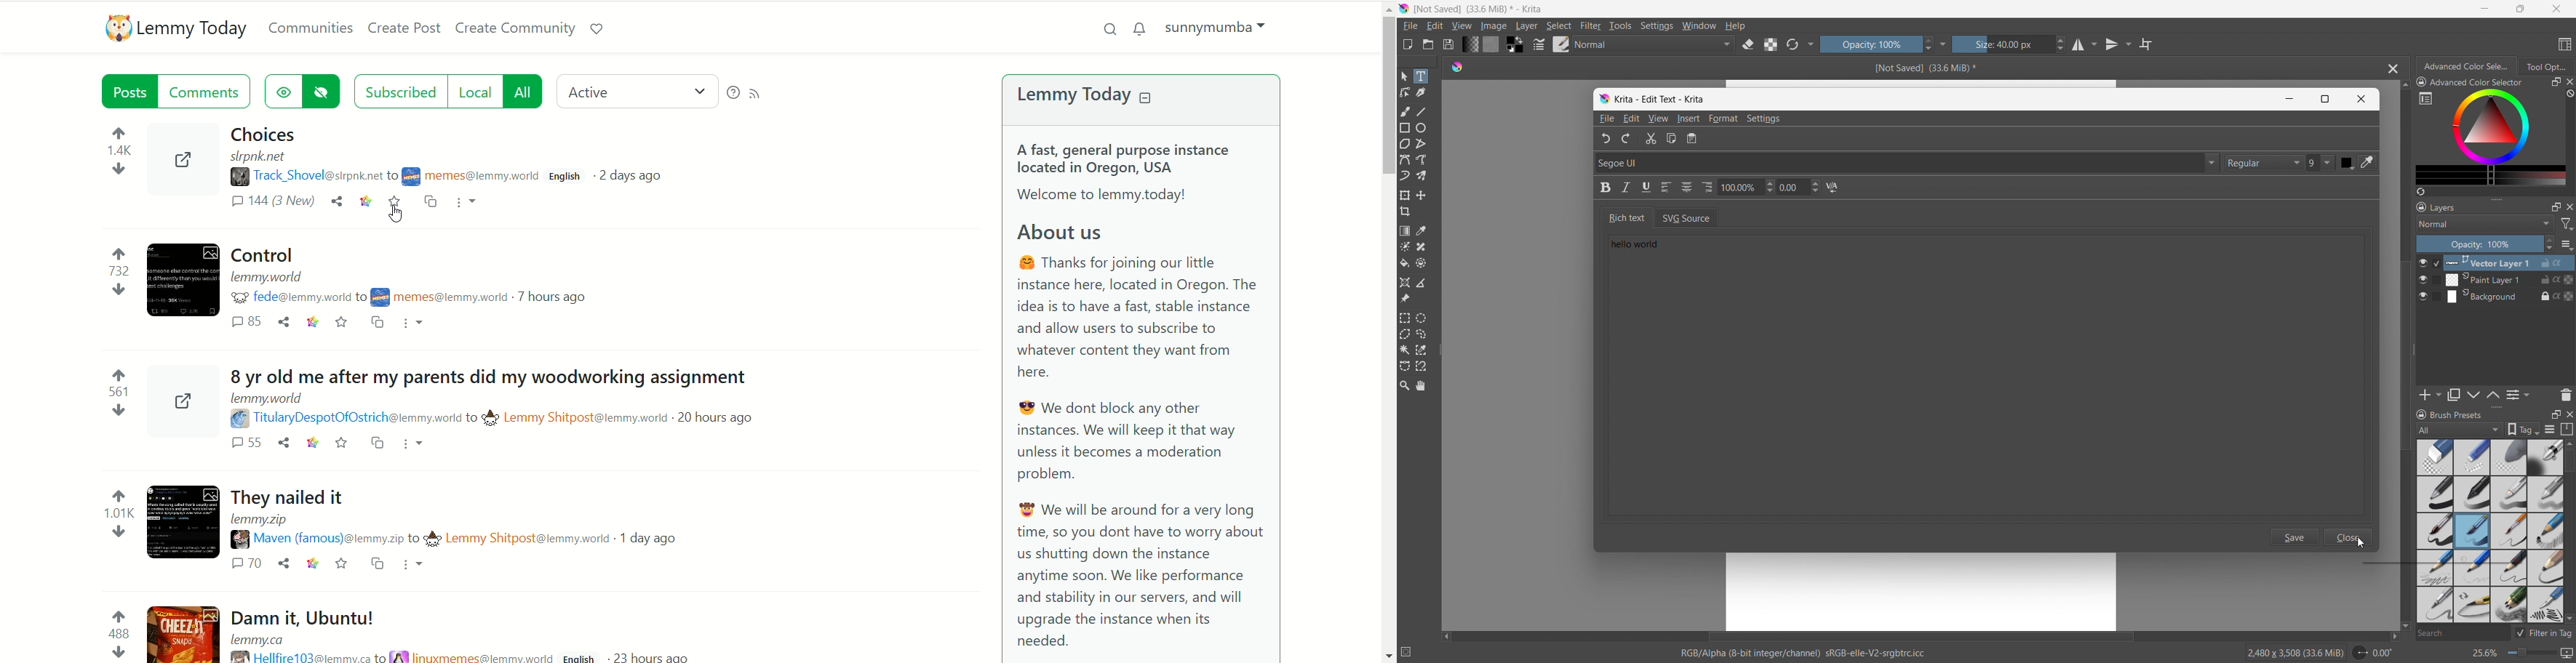  What do you see at coordinates (208, 94) in the screenshot?
I see `comments` at bounding box center [208, 94].